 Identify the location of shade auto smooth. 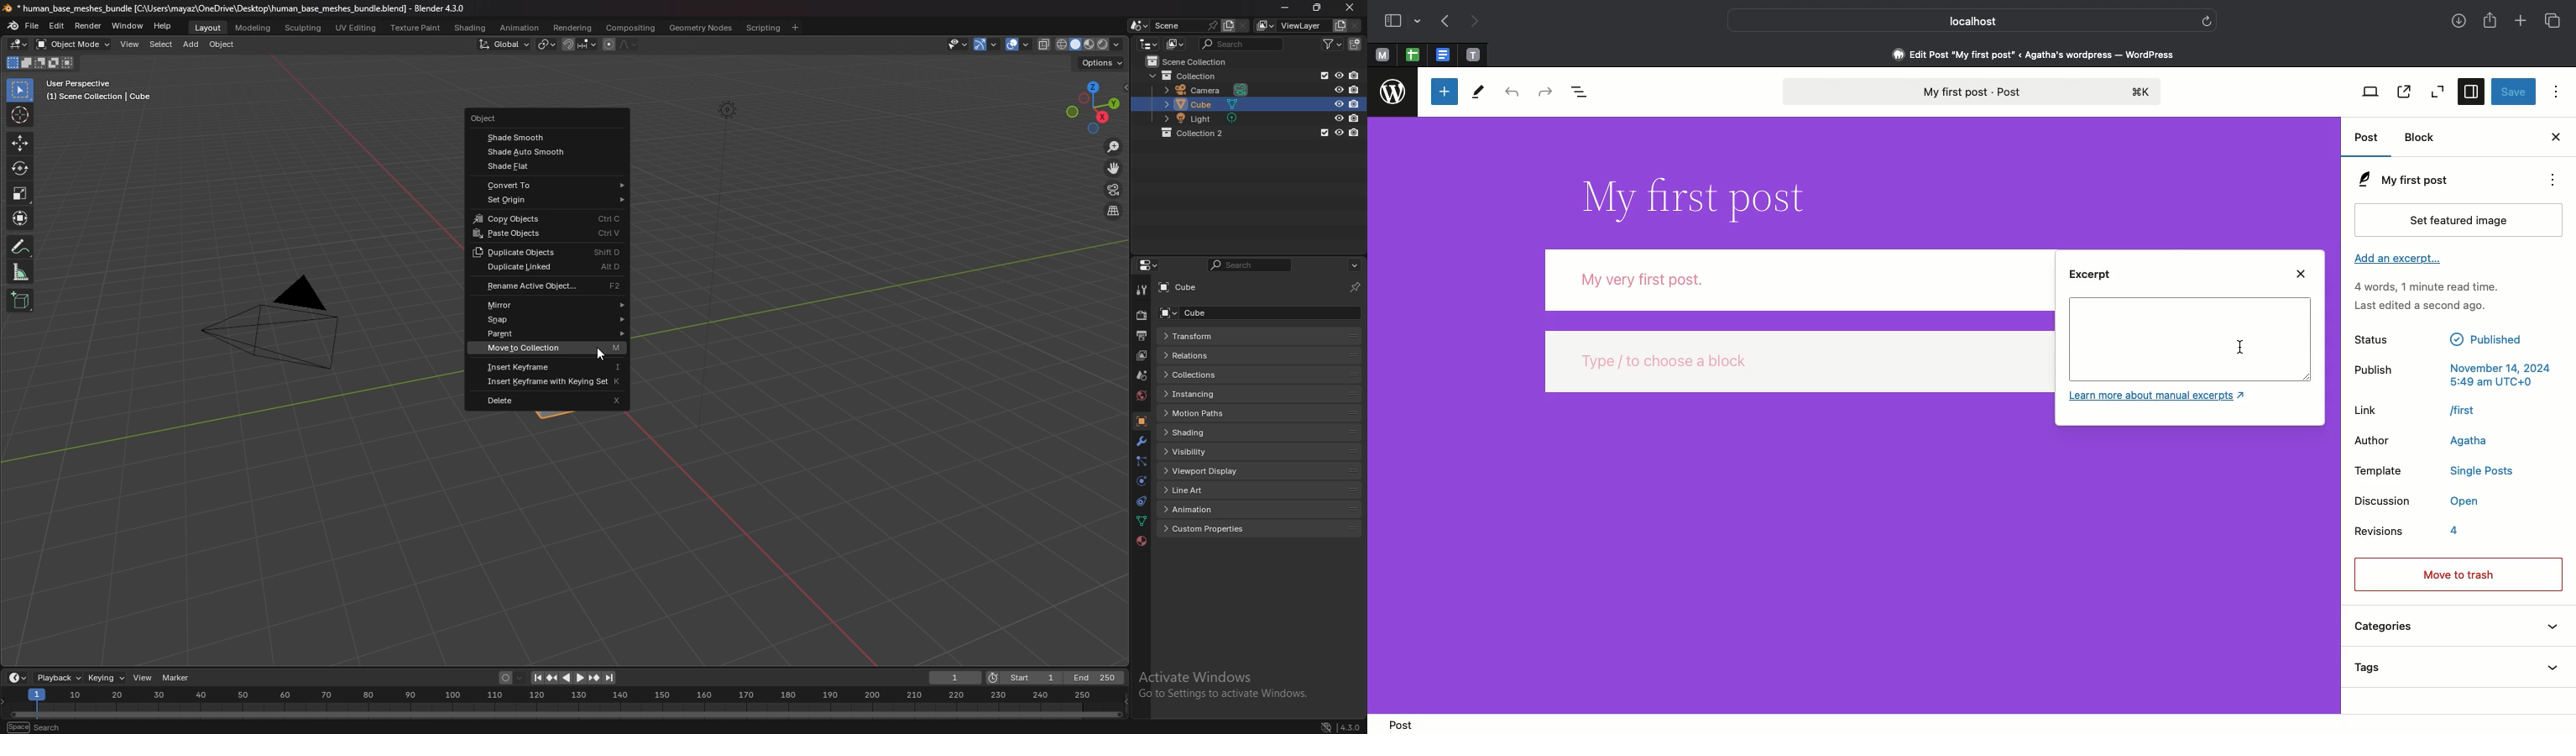
(549, 152).